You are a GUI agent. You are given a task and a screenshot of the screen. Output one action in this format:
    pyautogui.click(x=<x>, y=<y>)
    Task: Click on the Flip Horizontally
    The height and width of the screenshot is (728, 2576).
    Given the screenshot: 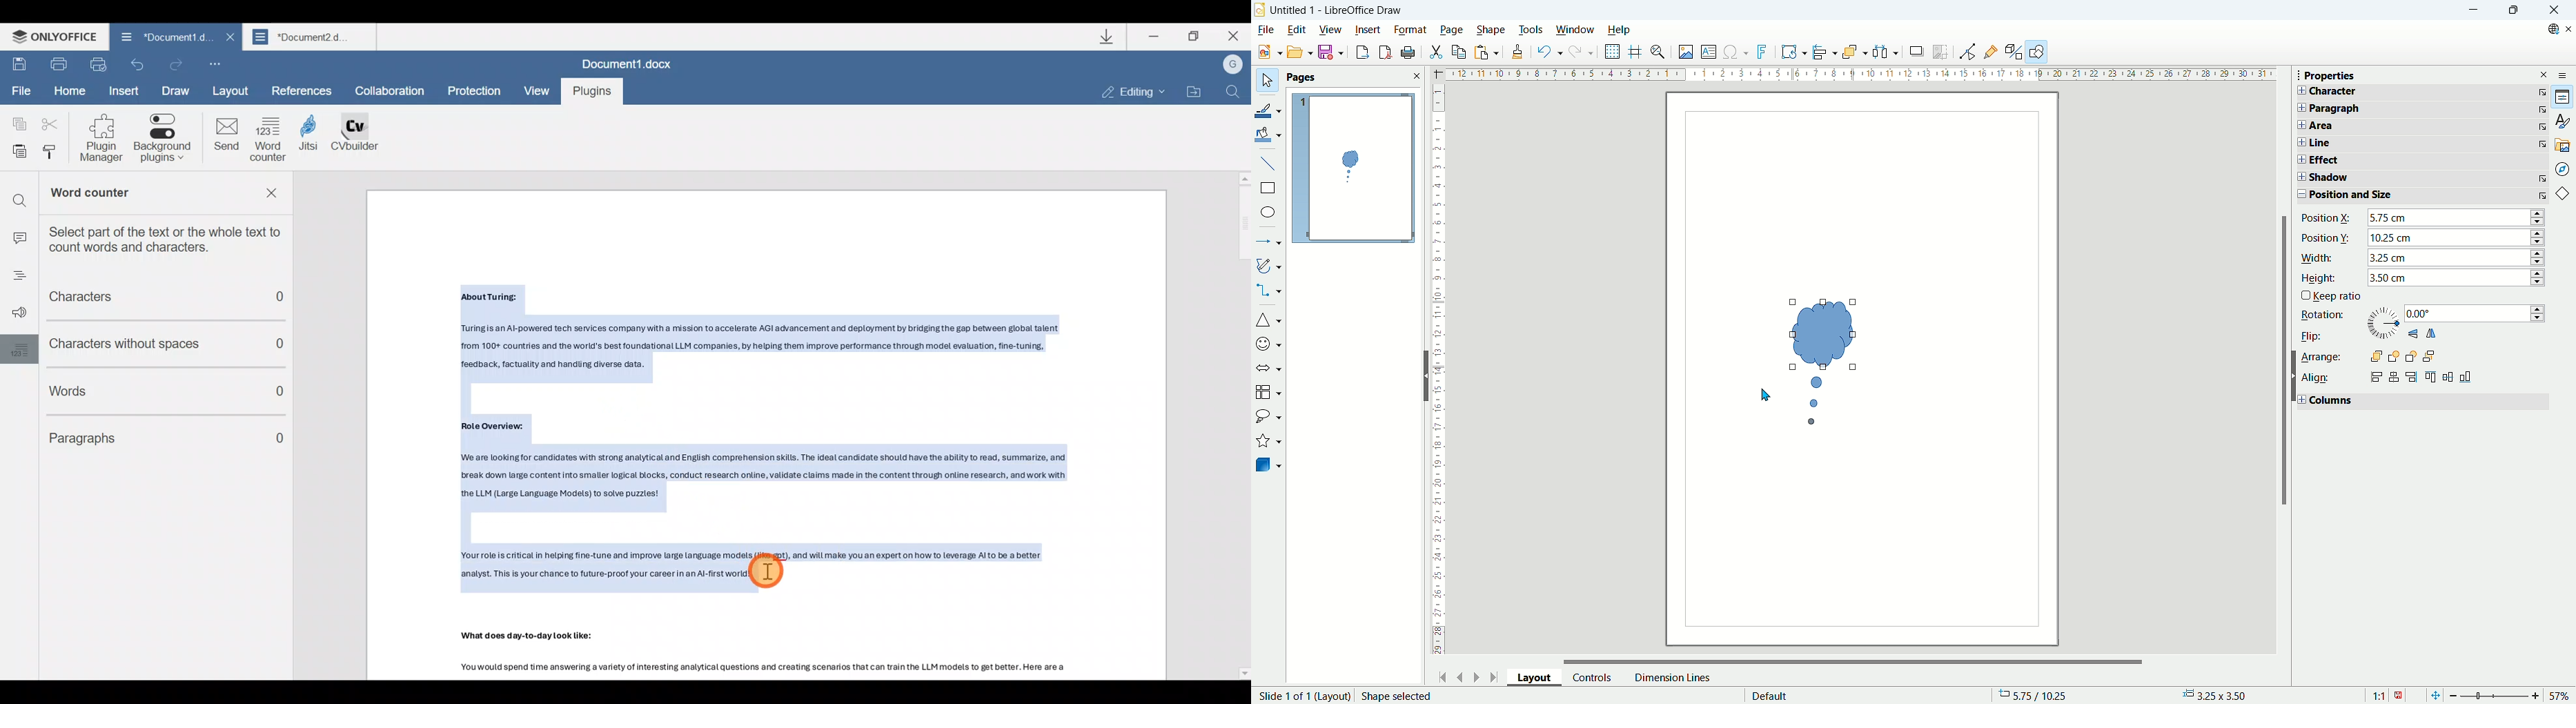 What is the action you would take?
    pyautogui.click(x=2432, y=333)
    